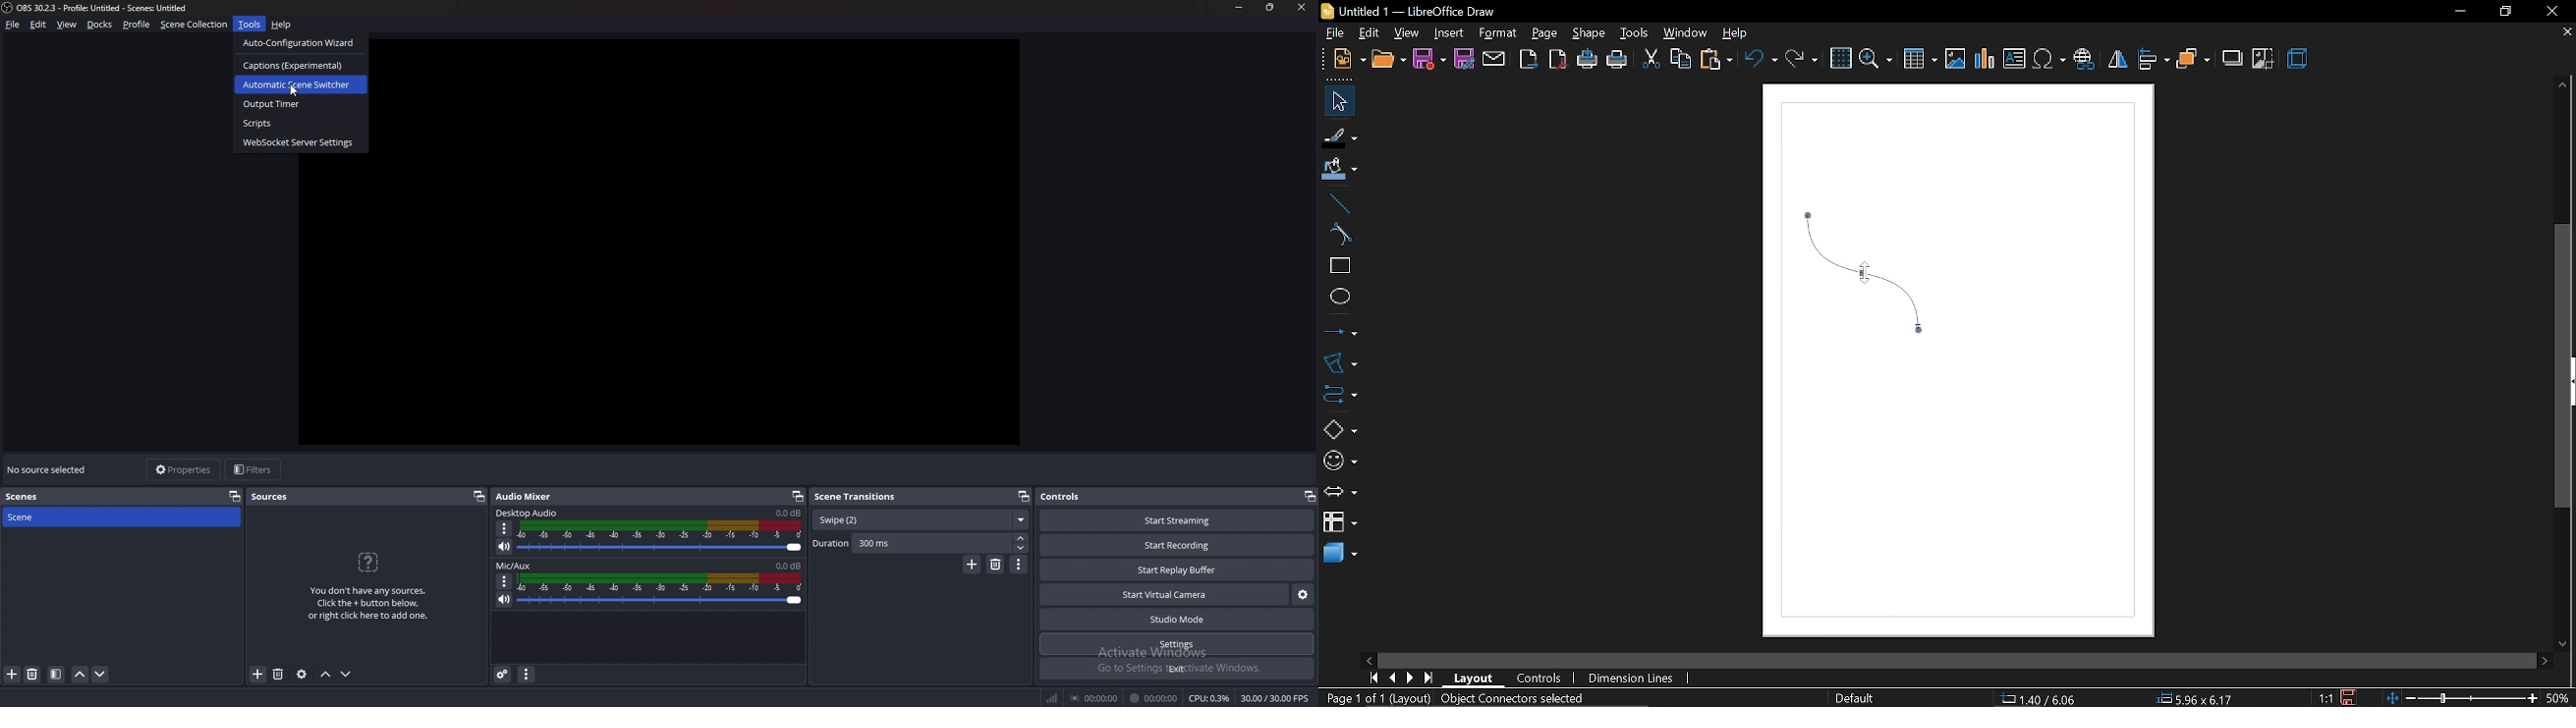 This screenshot has width=2576, height=728. I want to click on move down, so click(2565, 641).